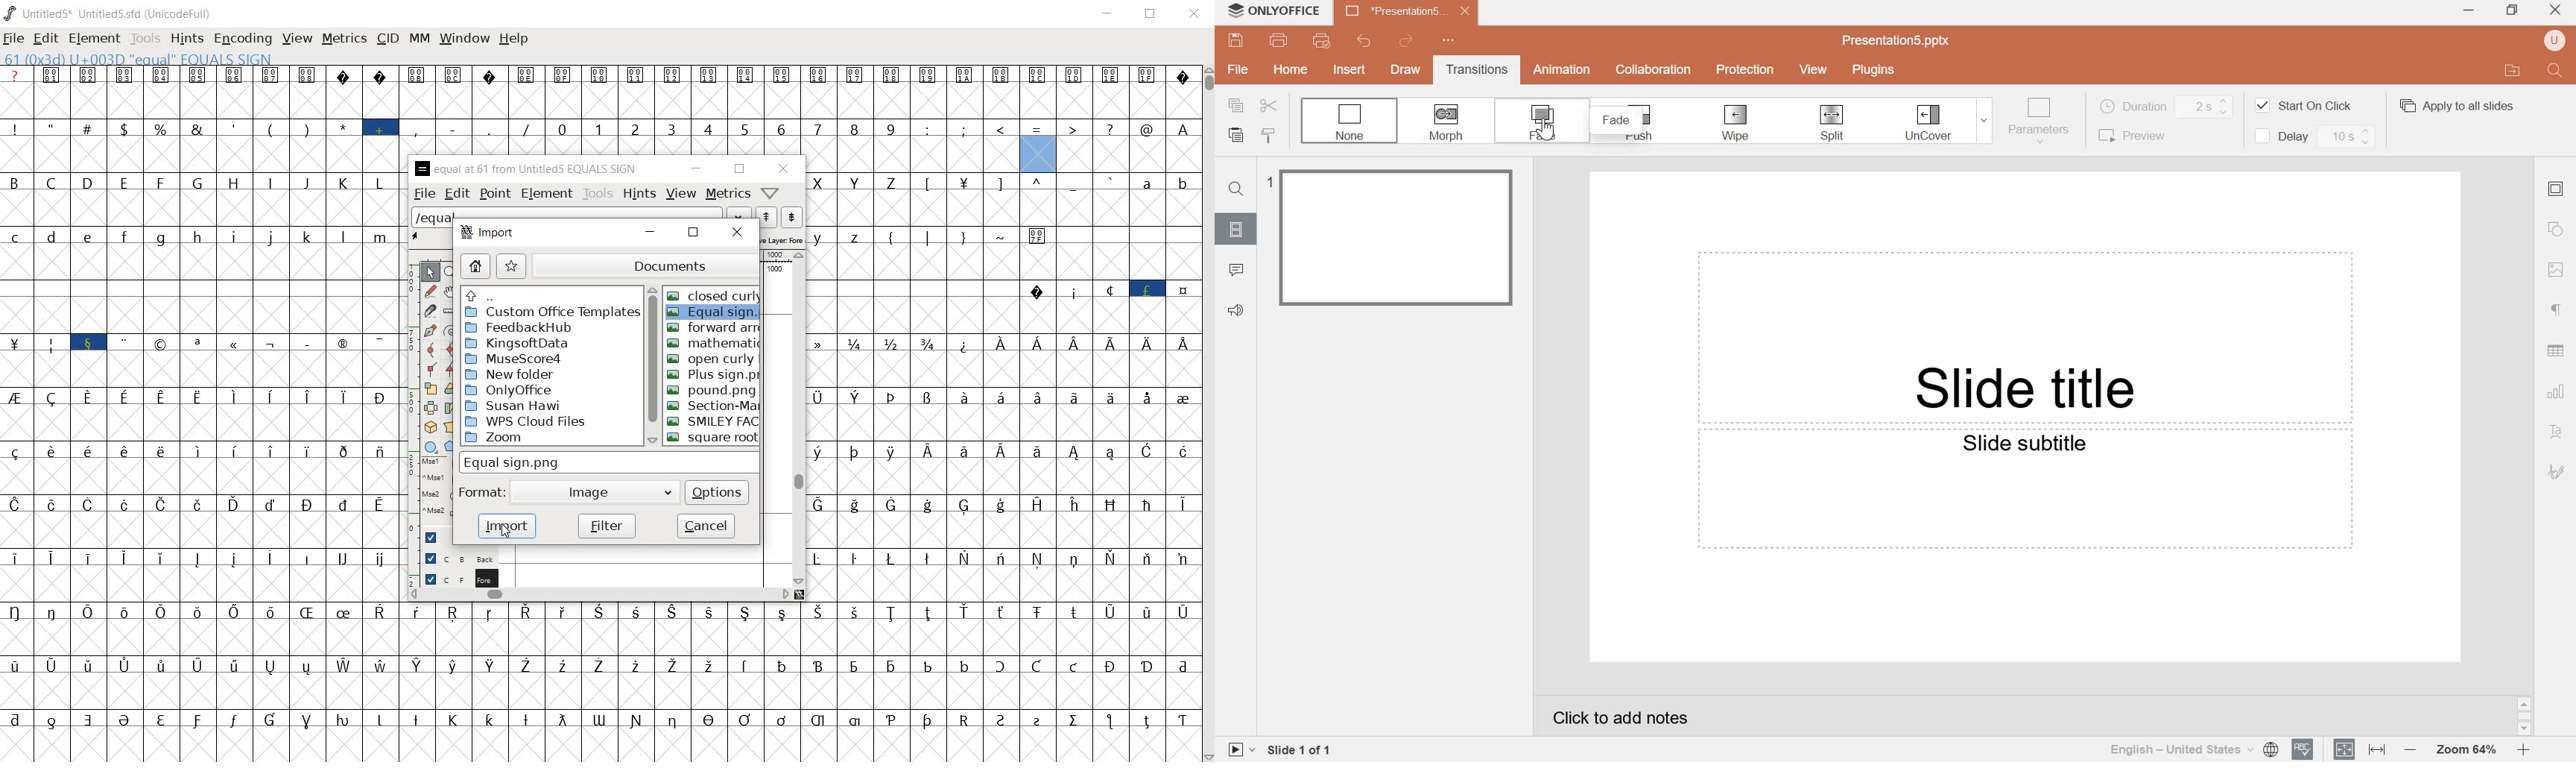  Describe the element at coordinates (2470, 12) in the screenshot. I see `MINIMIZE` at that location.